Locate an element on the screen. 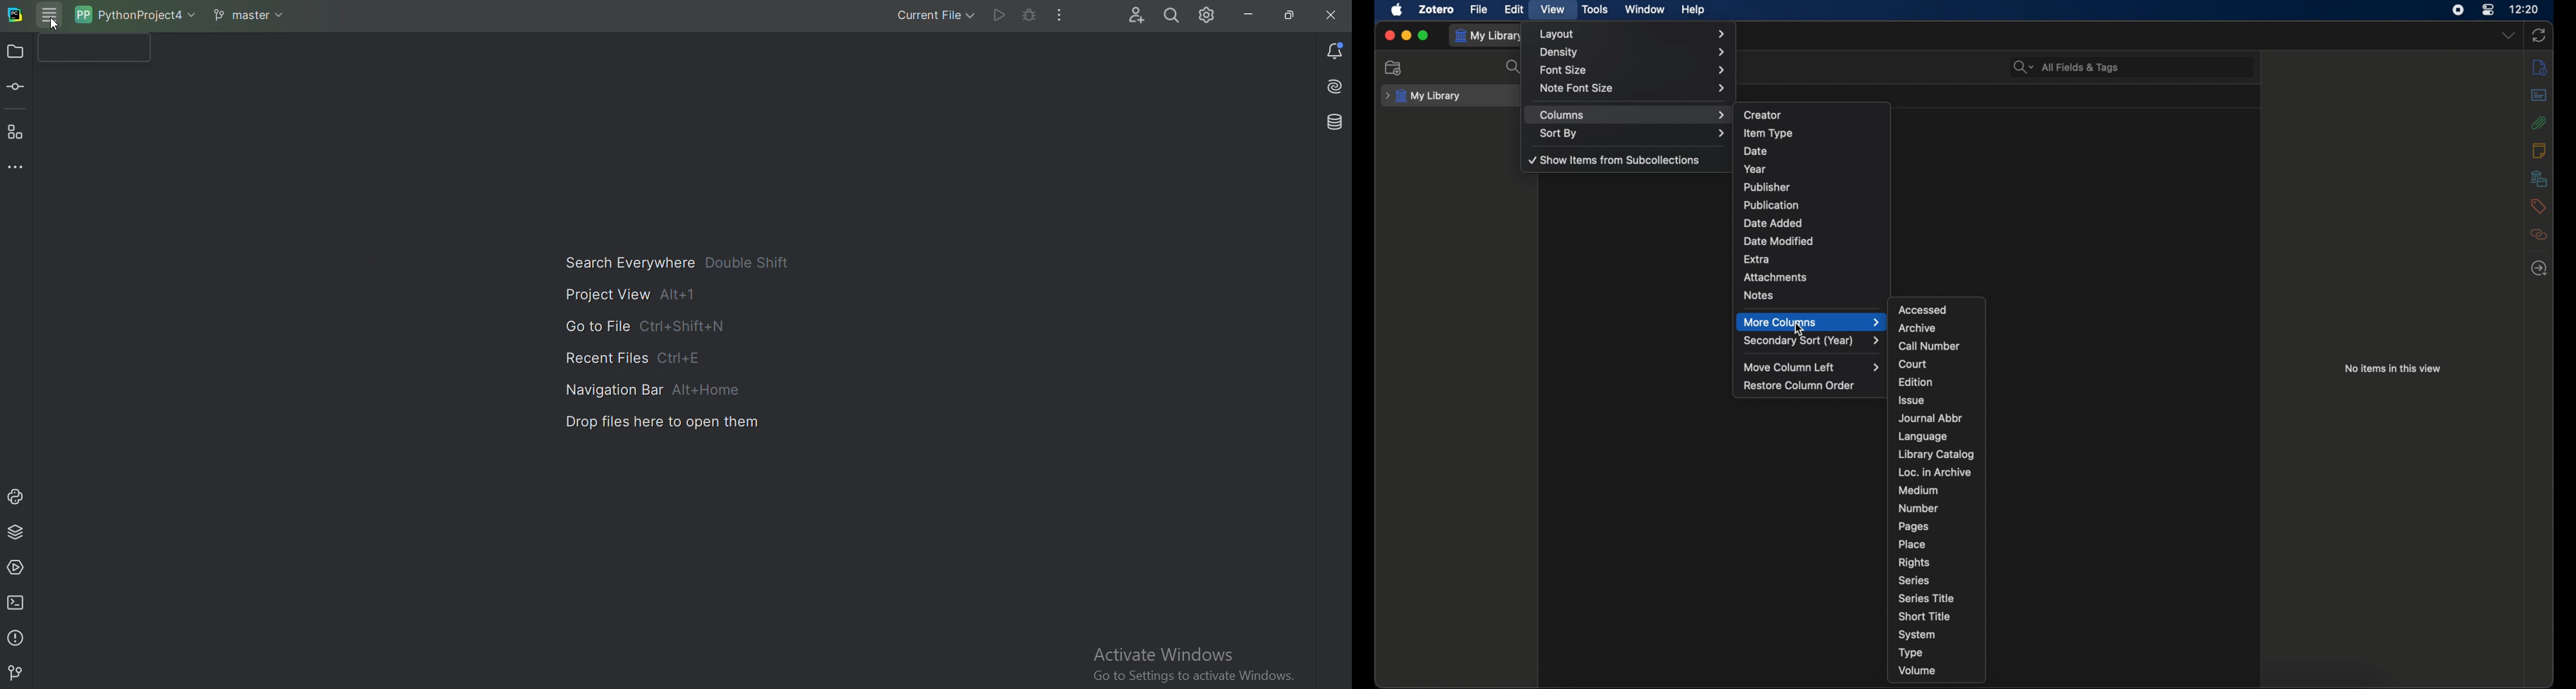 The width and height of the screenshot is (2576, 700). date modified is located at coordinates (1780, 242).